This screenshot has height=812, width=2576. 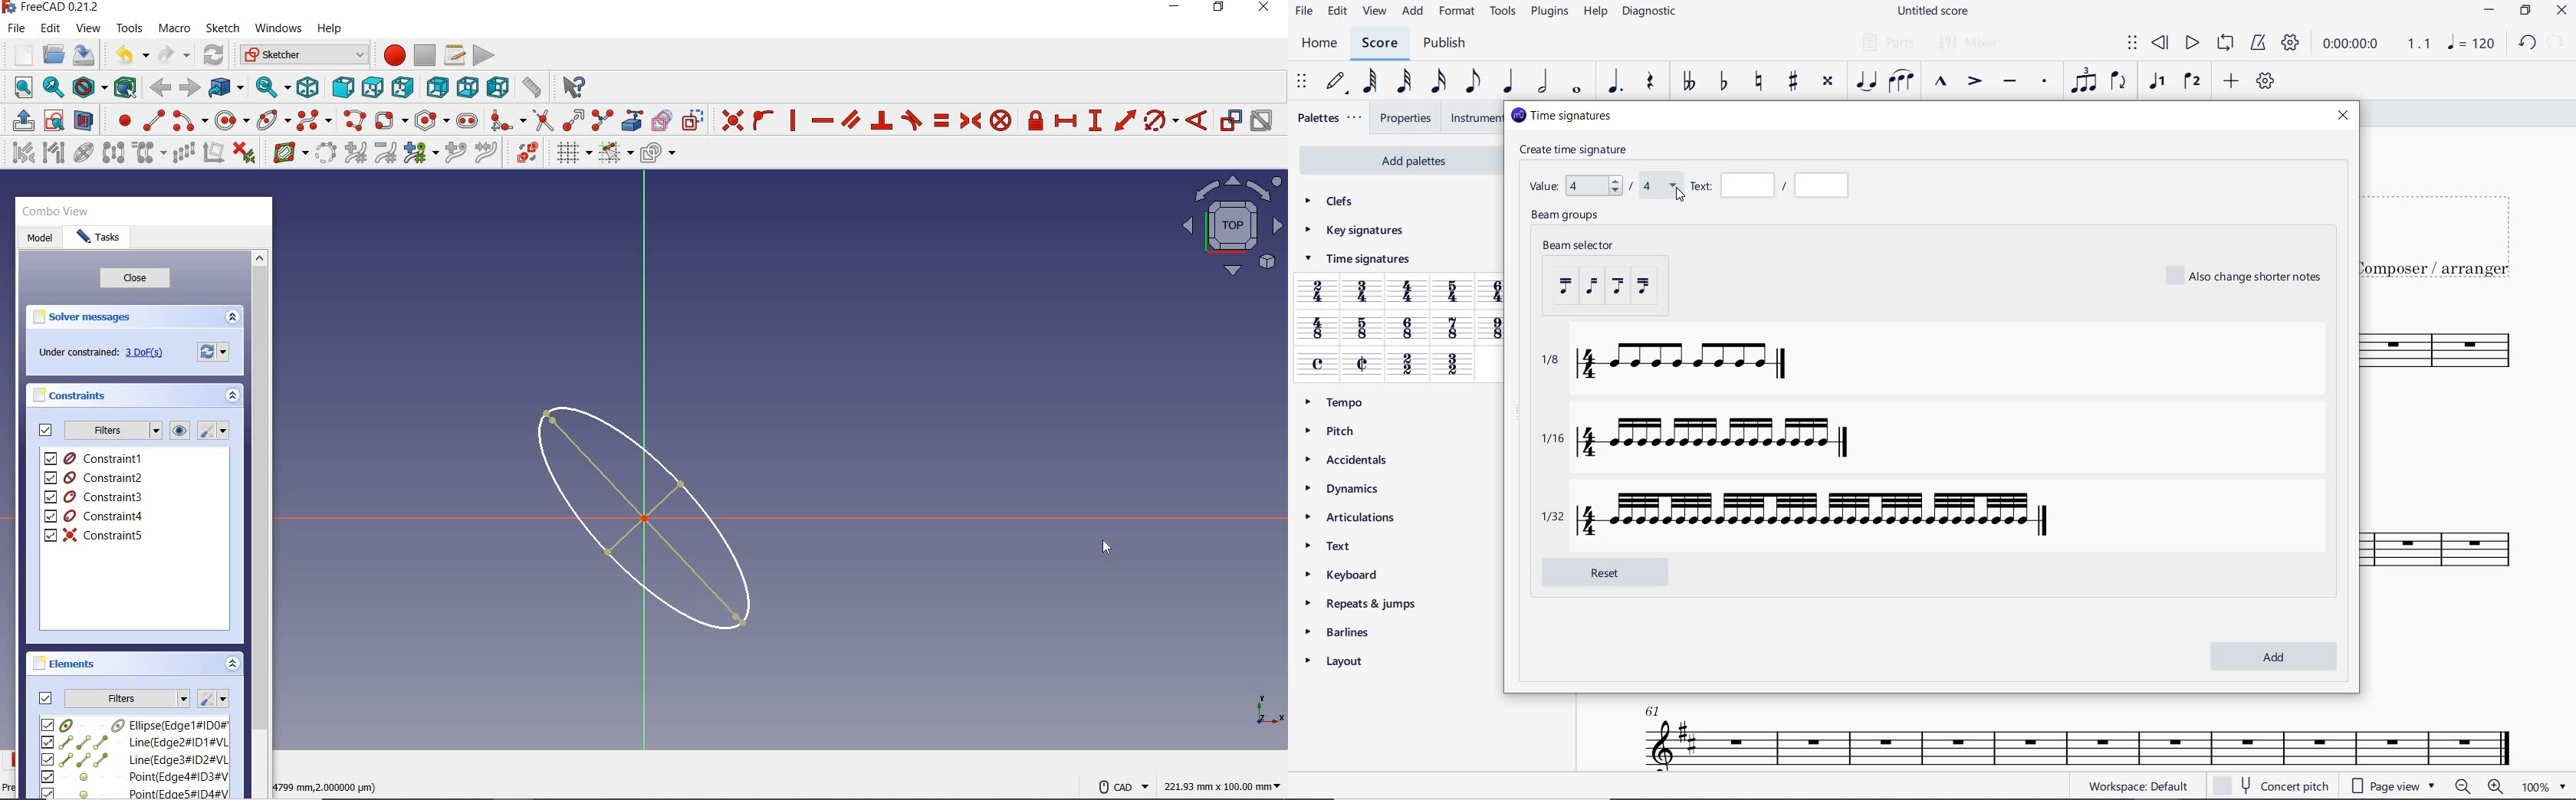 I want to click on measurement, so click(x=1224, y=784).